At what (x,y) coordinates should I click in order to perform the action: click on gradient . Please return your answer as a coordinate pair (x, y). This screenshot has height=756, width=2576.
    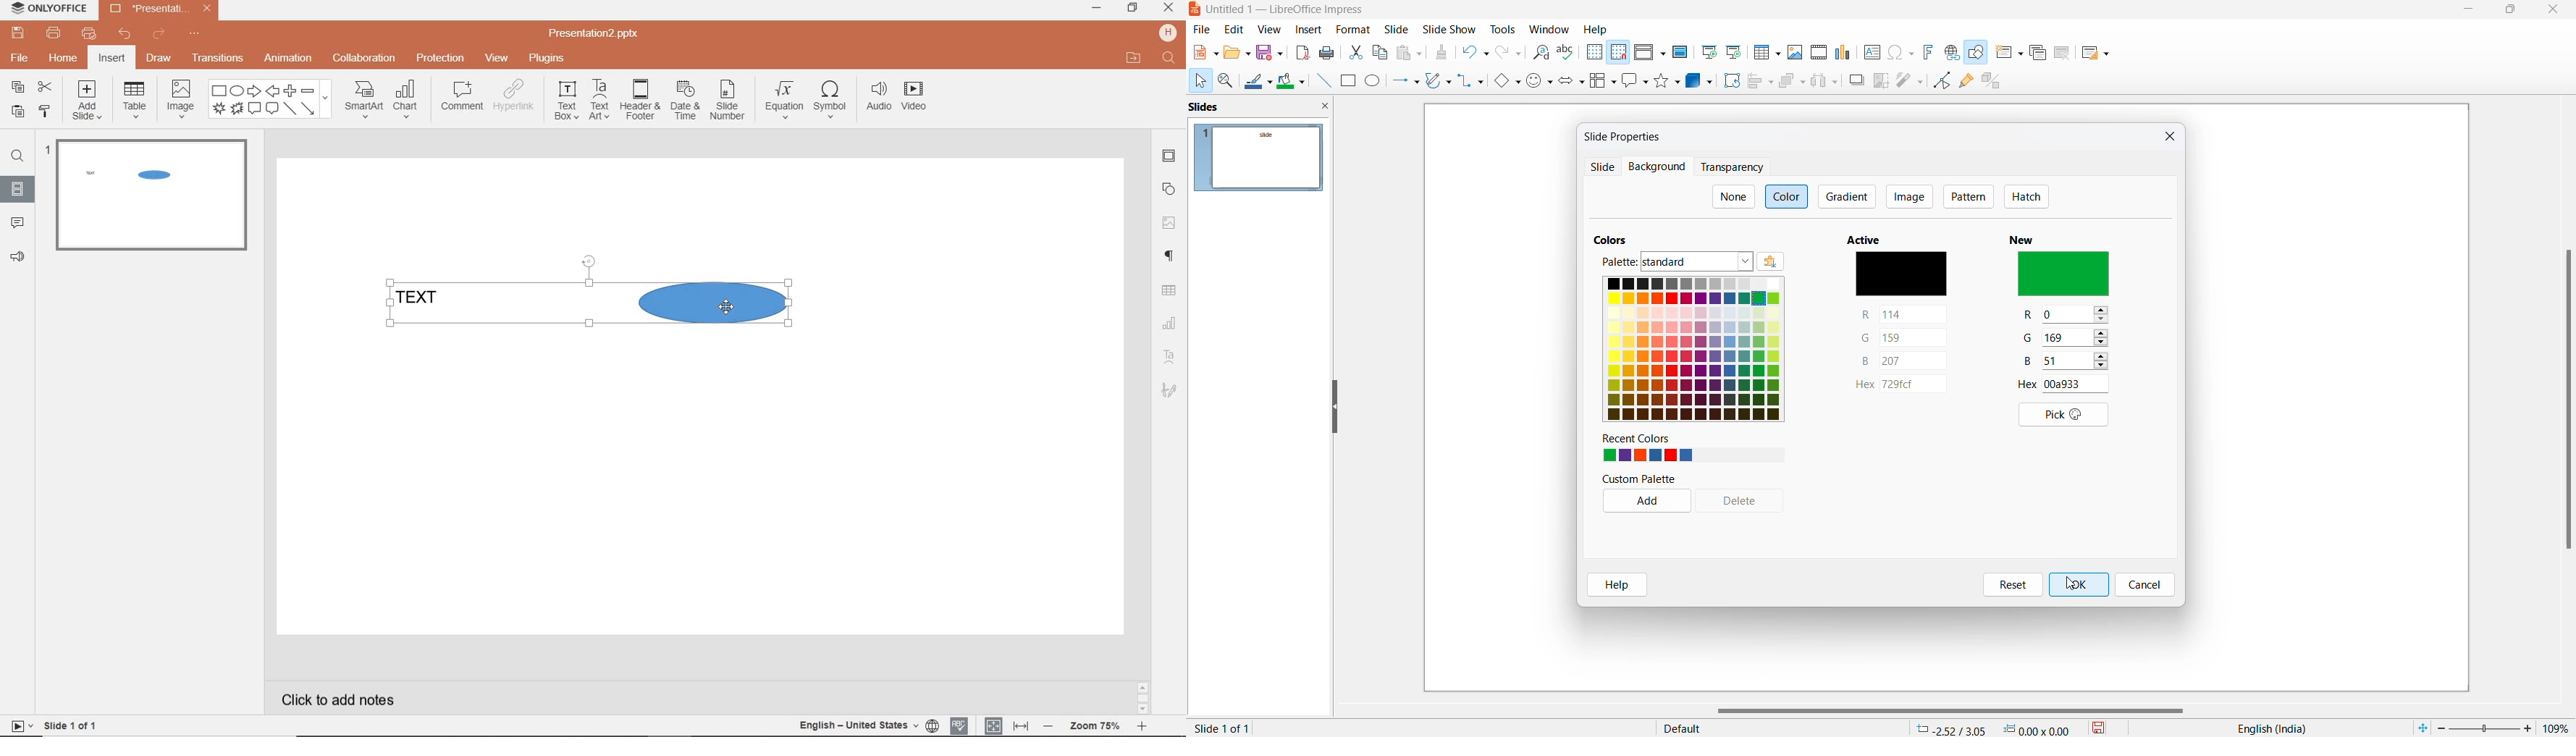
    Looking at the image, I should click on (1848, 195).